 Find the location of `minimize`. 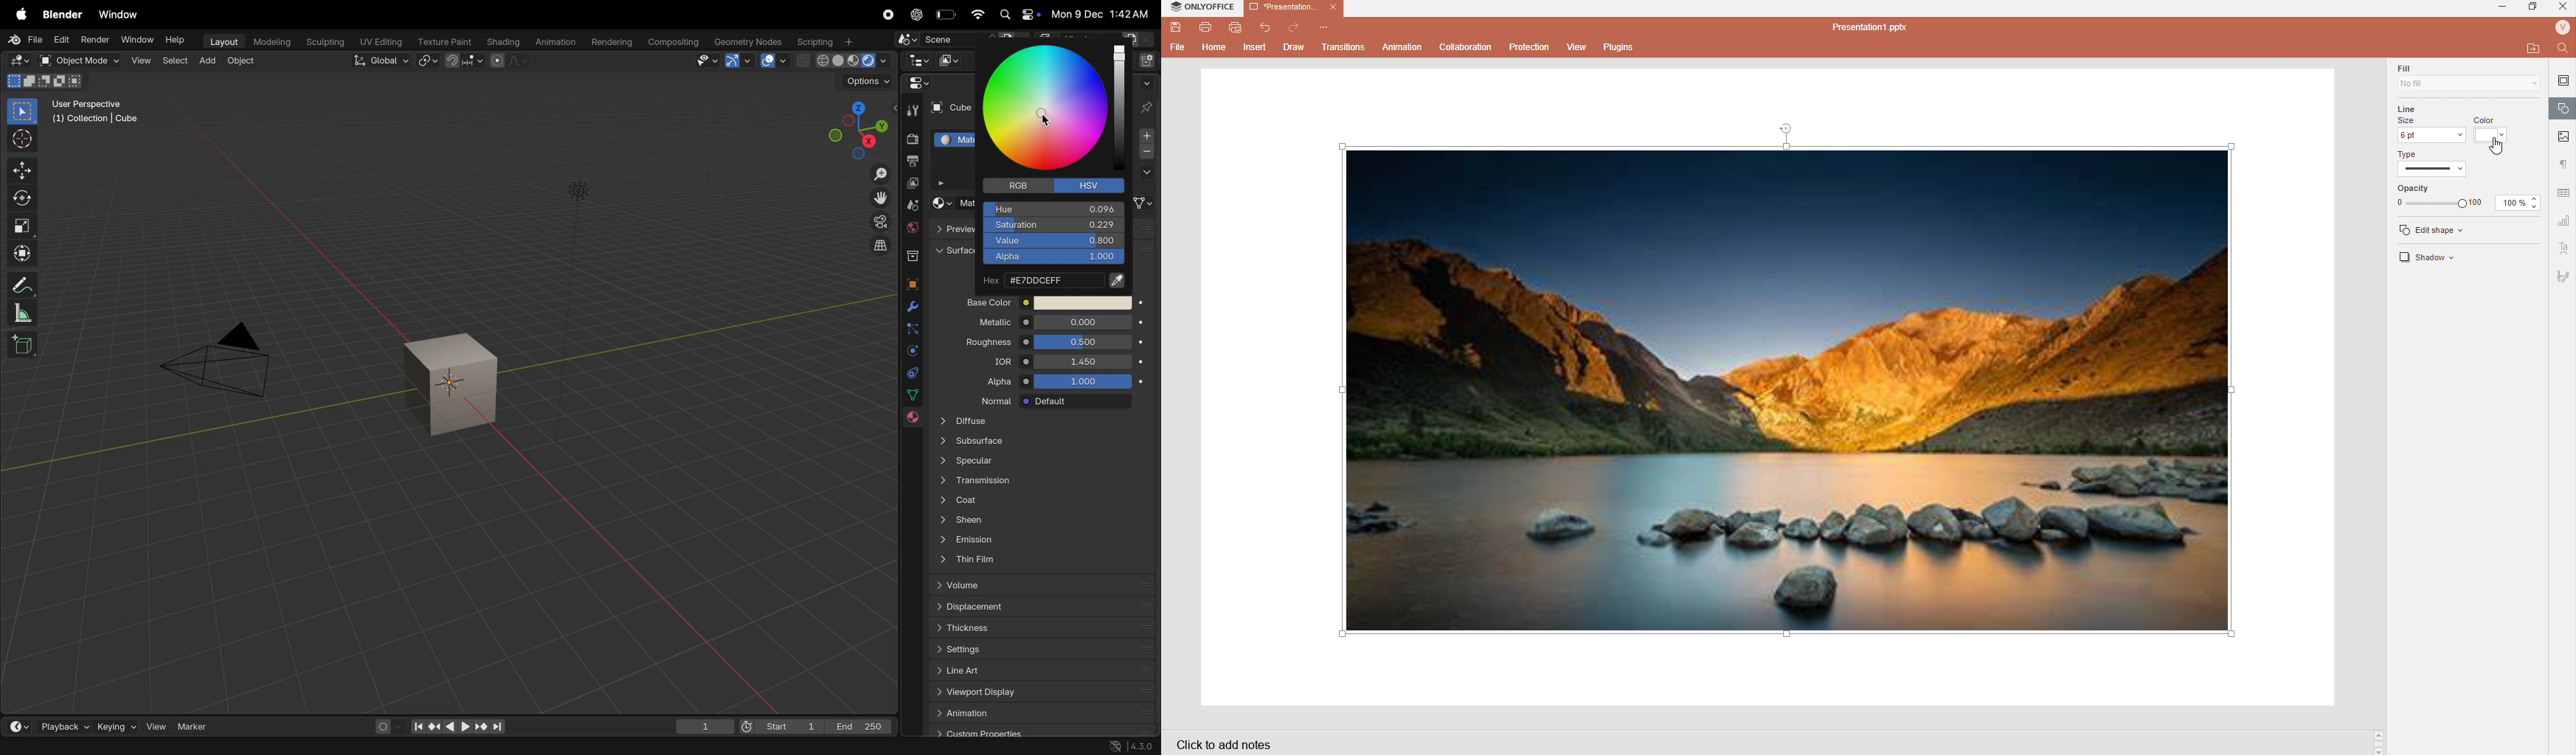

minimize is located at coordinates (2505, 7).